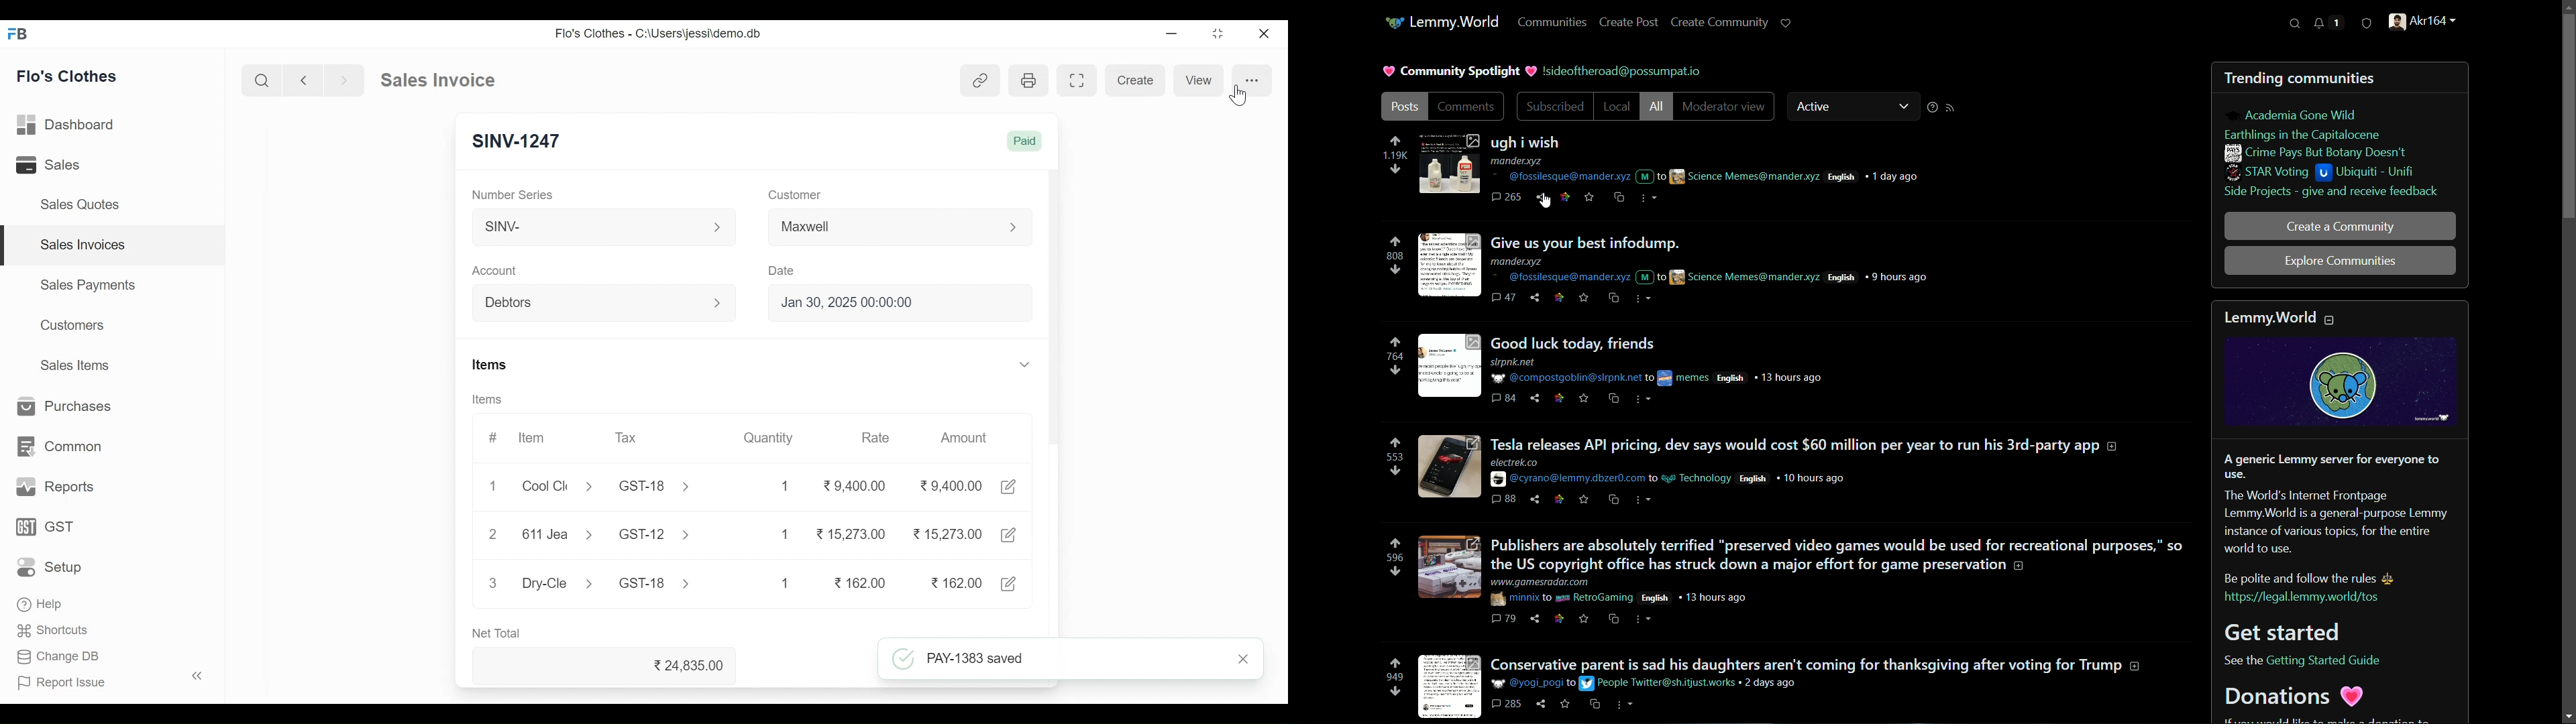 The image size is (2576, 728). Describe the element at coordinates (1503, 499) in the screenshot. I see `88 comments` at that location.